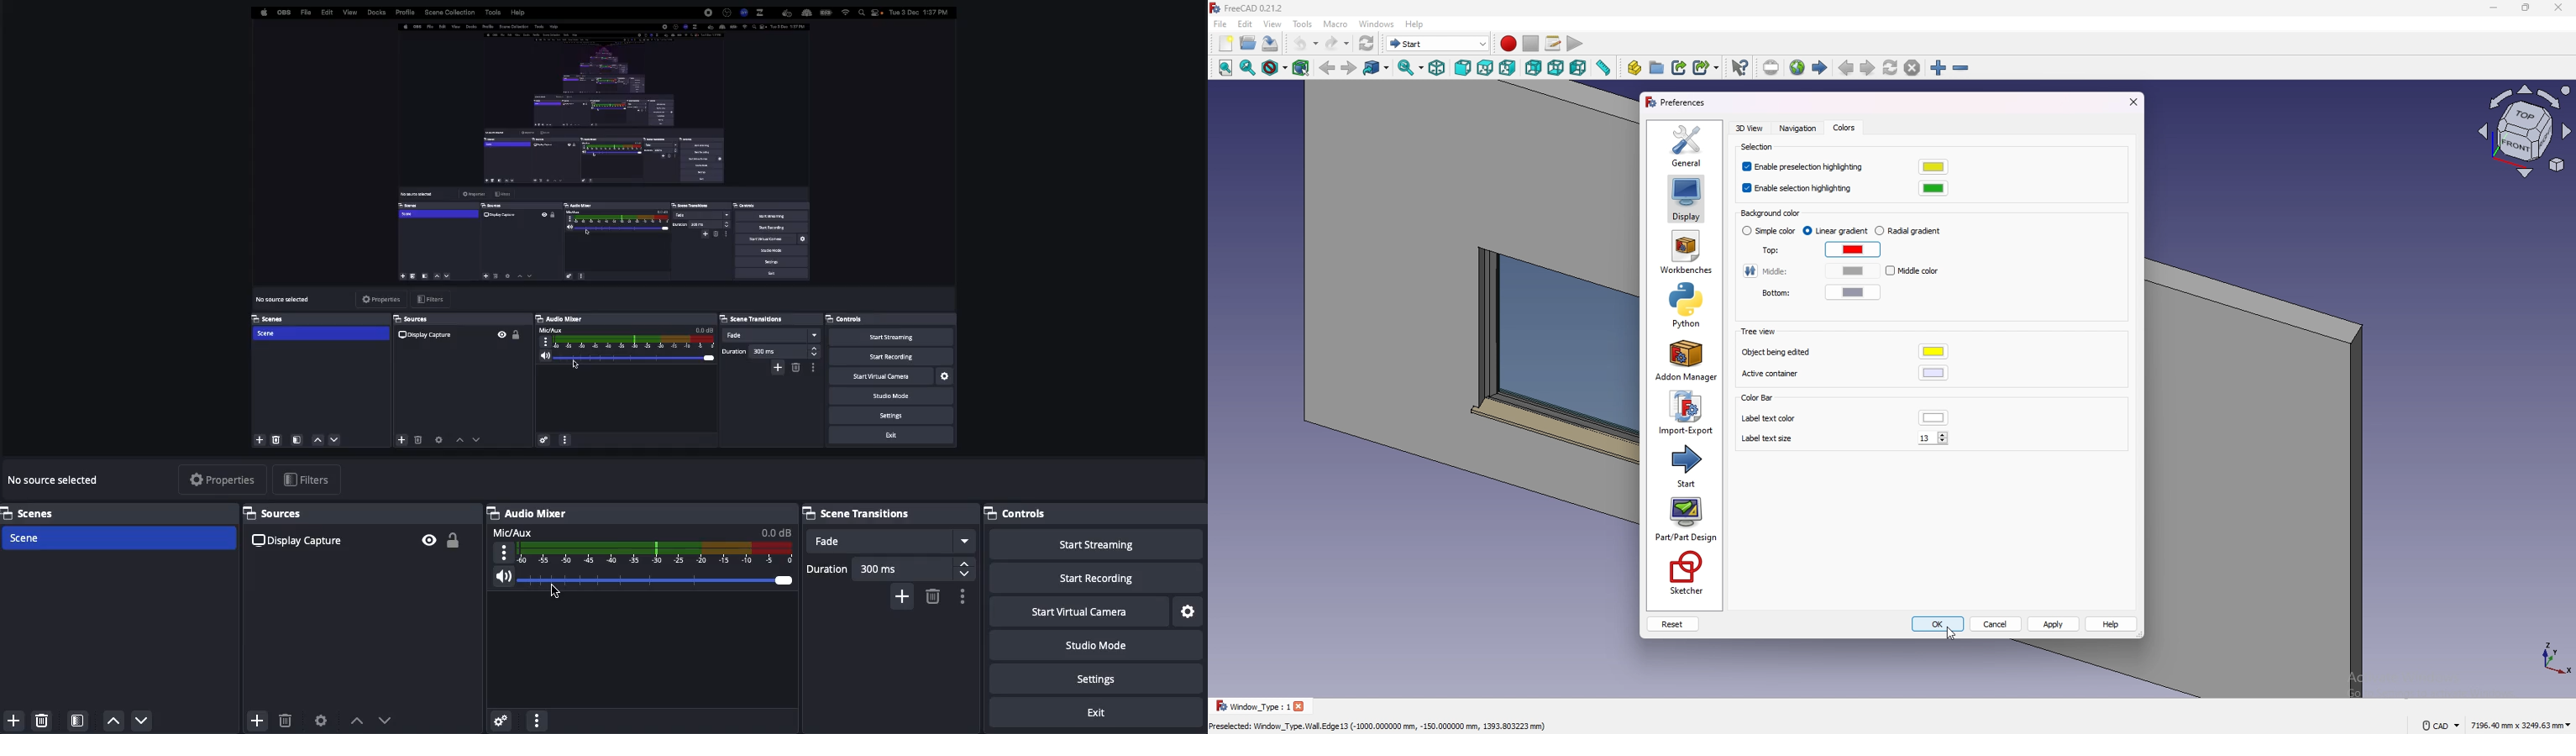  What do you see at coordinates (1554, 43) in the screenshot?
I see `macros` at bounding box center [1554, 43].